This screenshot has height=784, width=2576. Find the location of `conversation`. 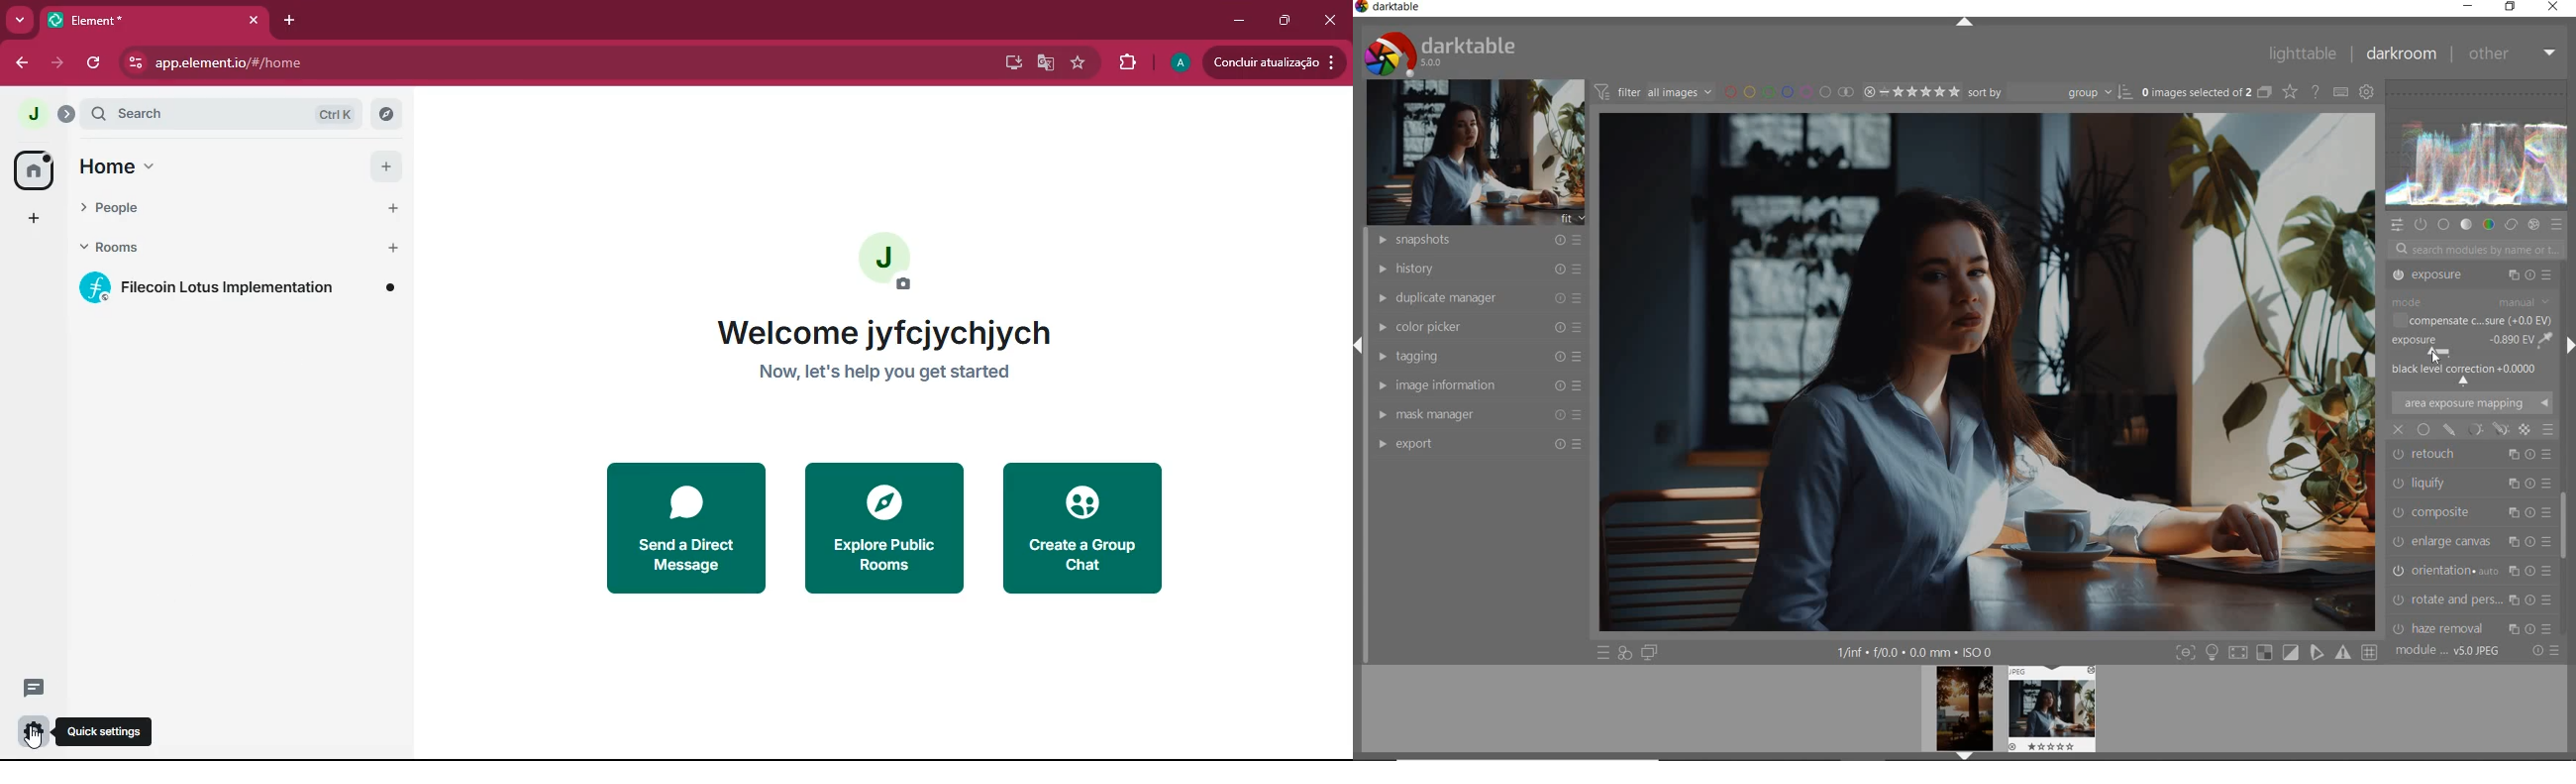

conversation is located at coordinates (38, 687).